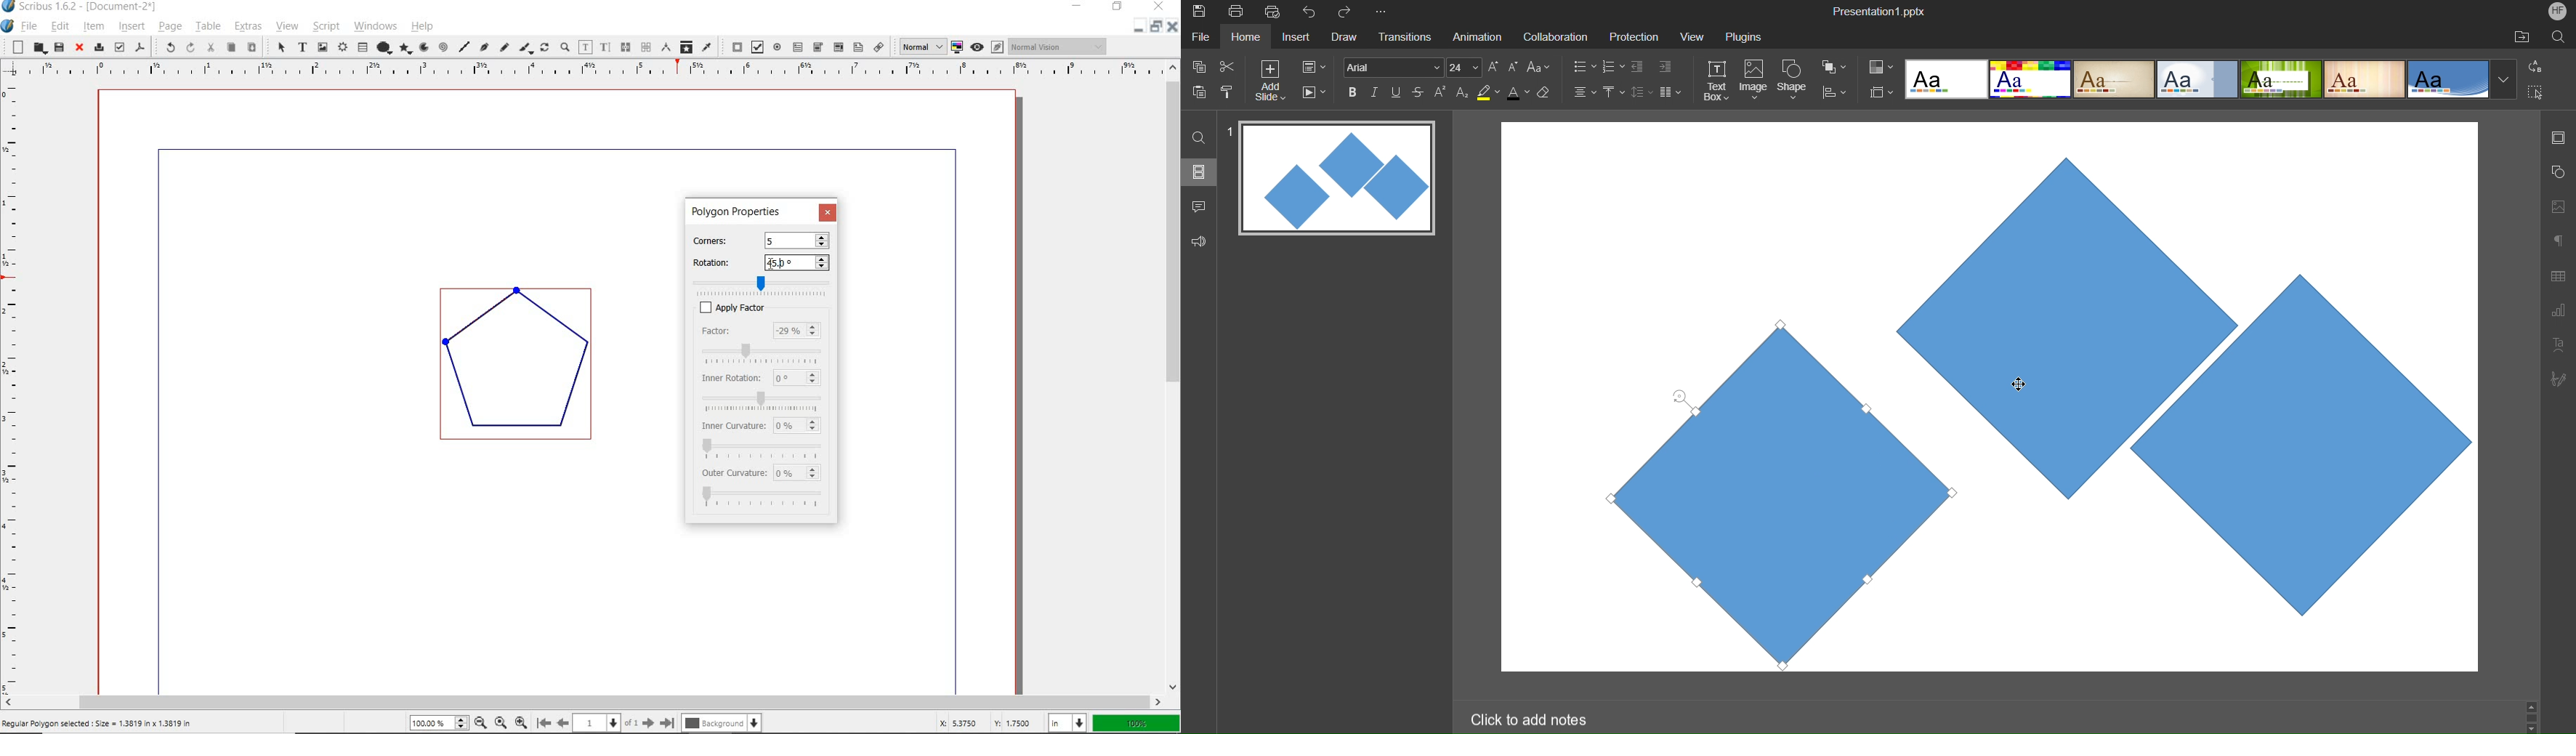  I want to click on table, so click(207, 27).